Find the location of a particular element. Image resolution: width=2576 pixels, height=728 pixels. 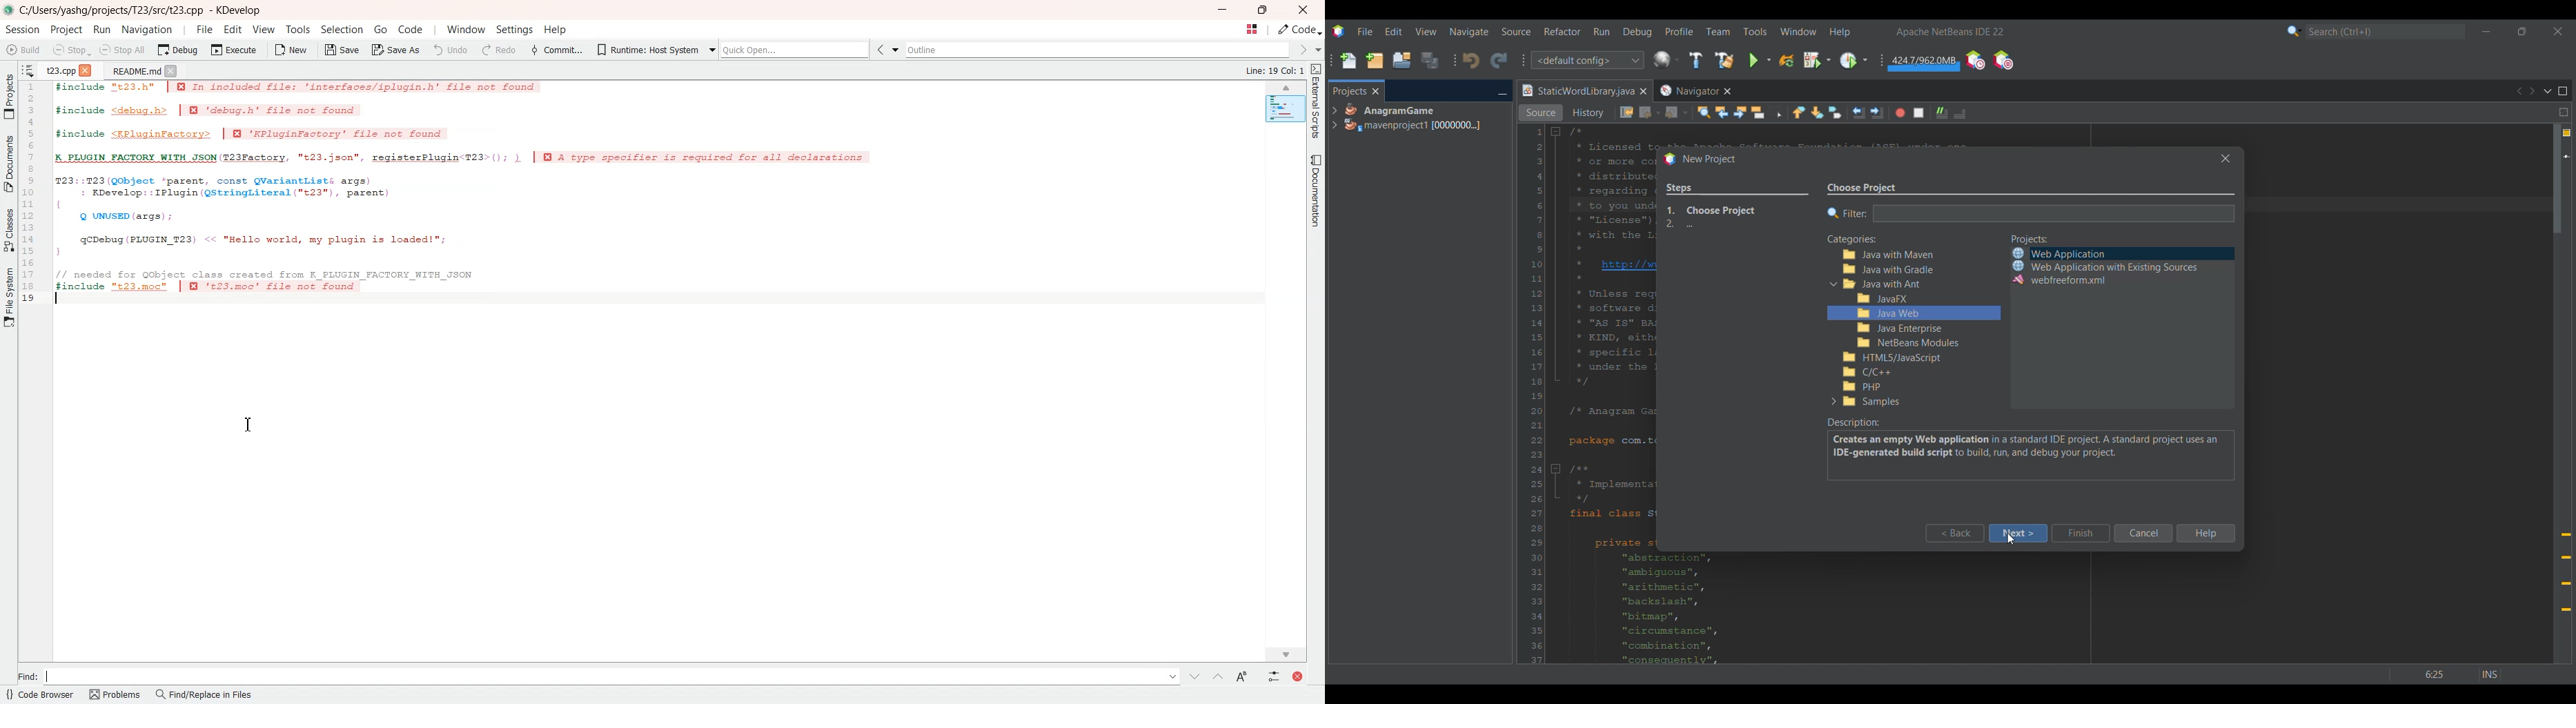

Project is located at coordinates (9, 96).